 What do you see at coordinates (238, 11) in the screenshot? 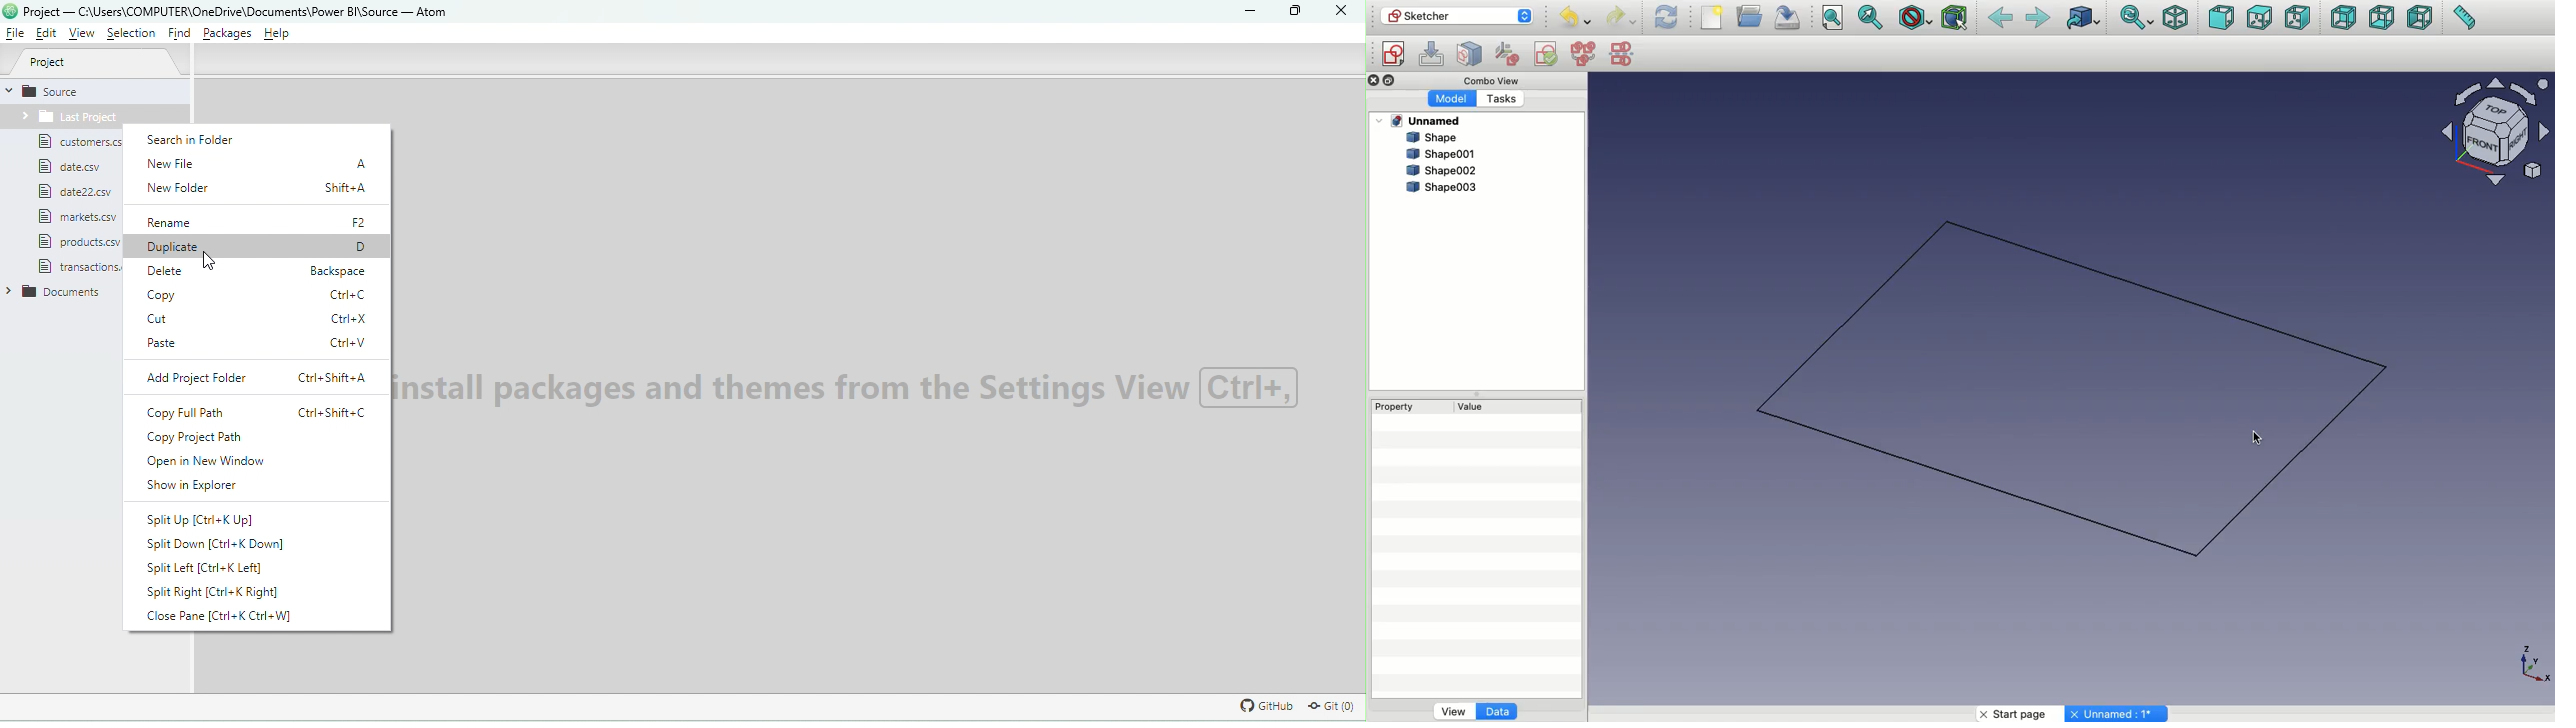
I see `File name` at bounding box center [238, 11].